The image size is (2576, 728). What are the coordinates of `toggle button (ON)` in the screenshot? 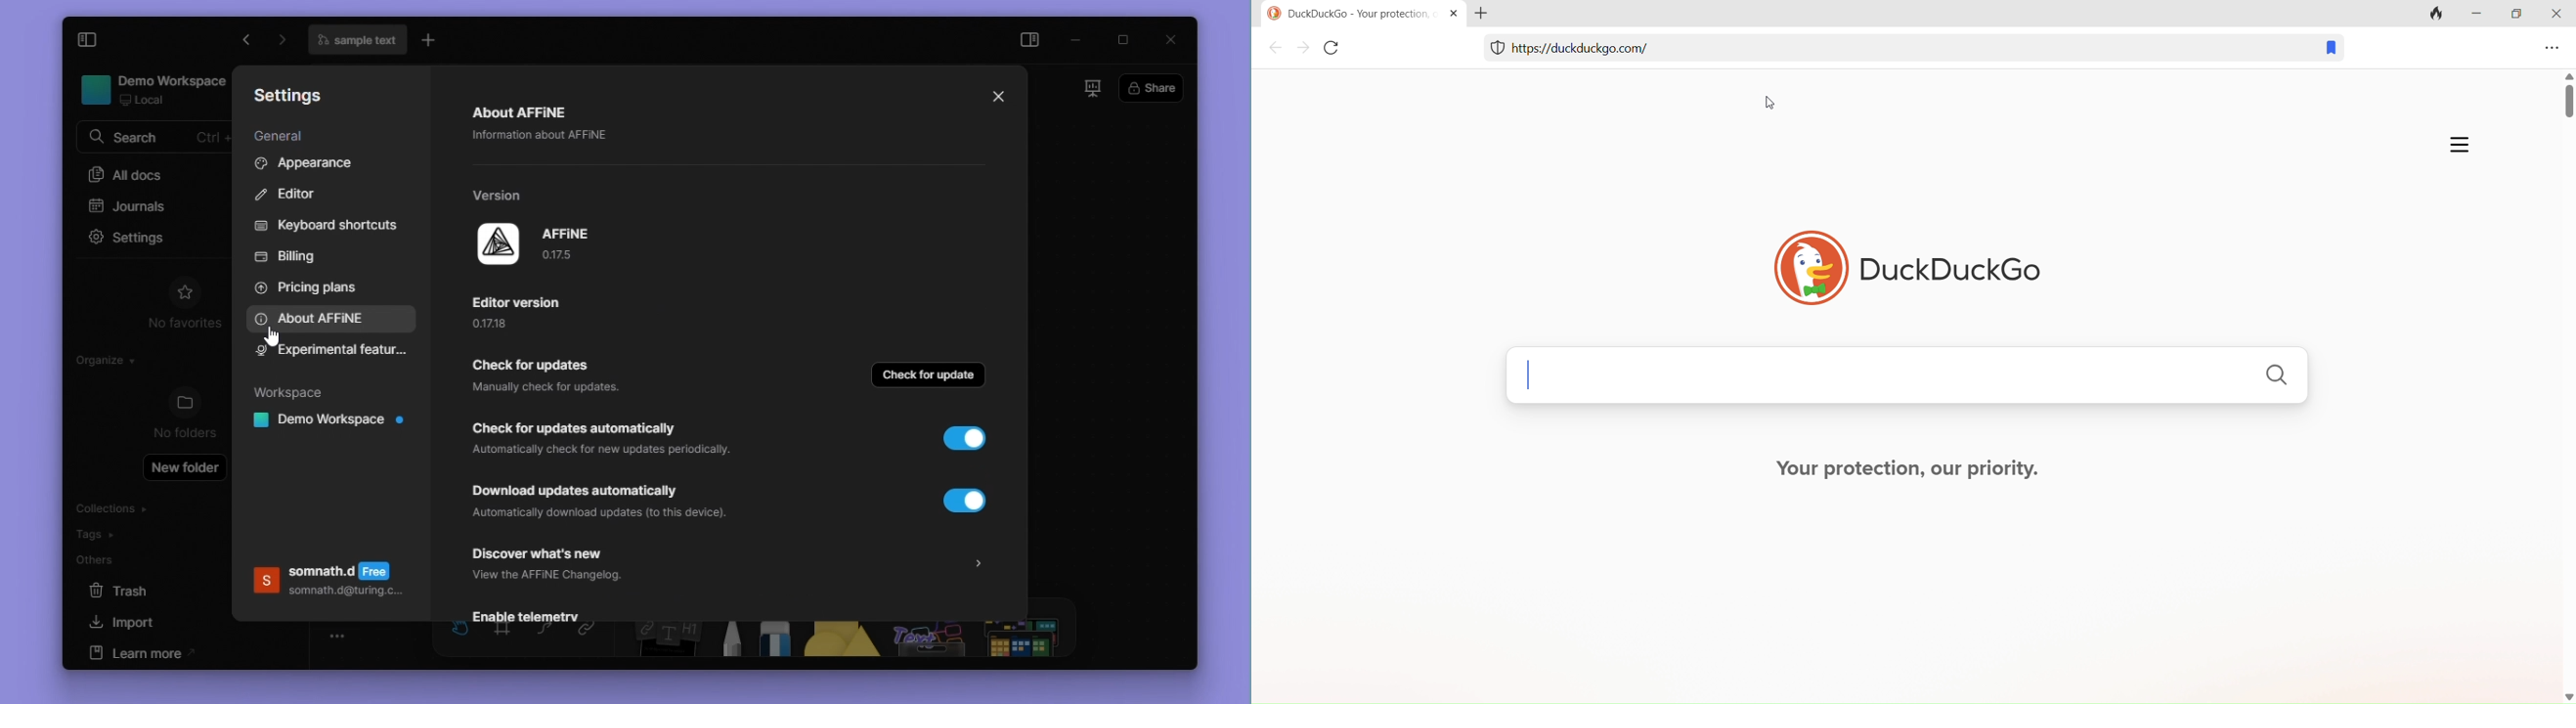 It's located at (970, 441).